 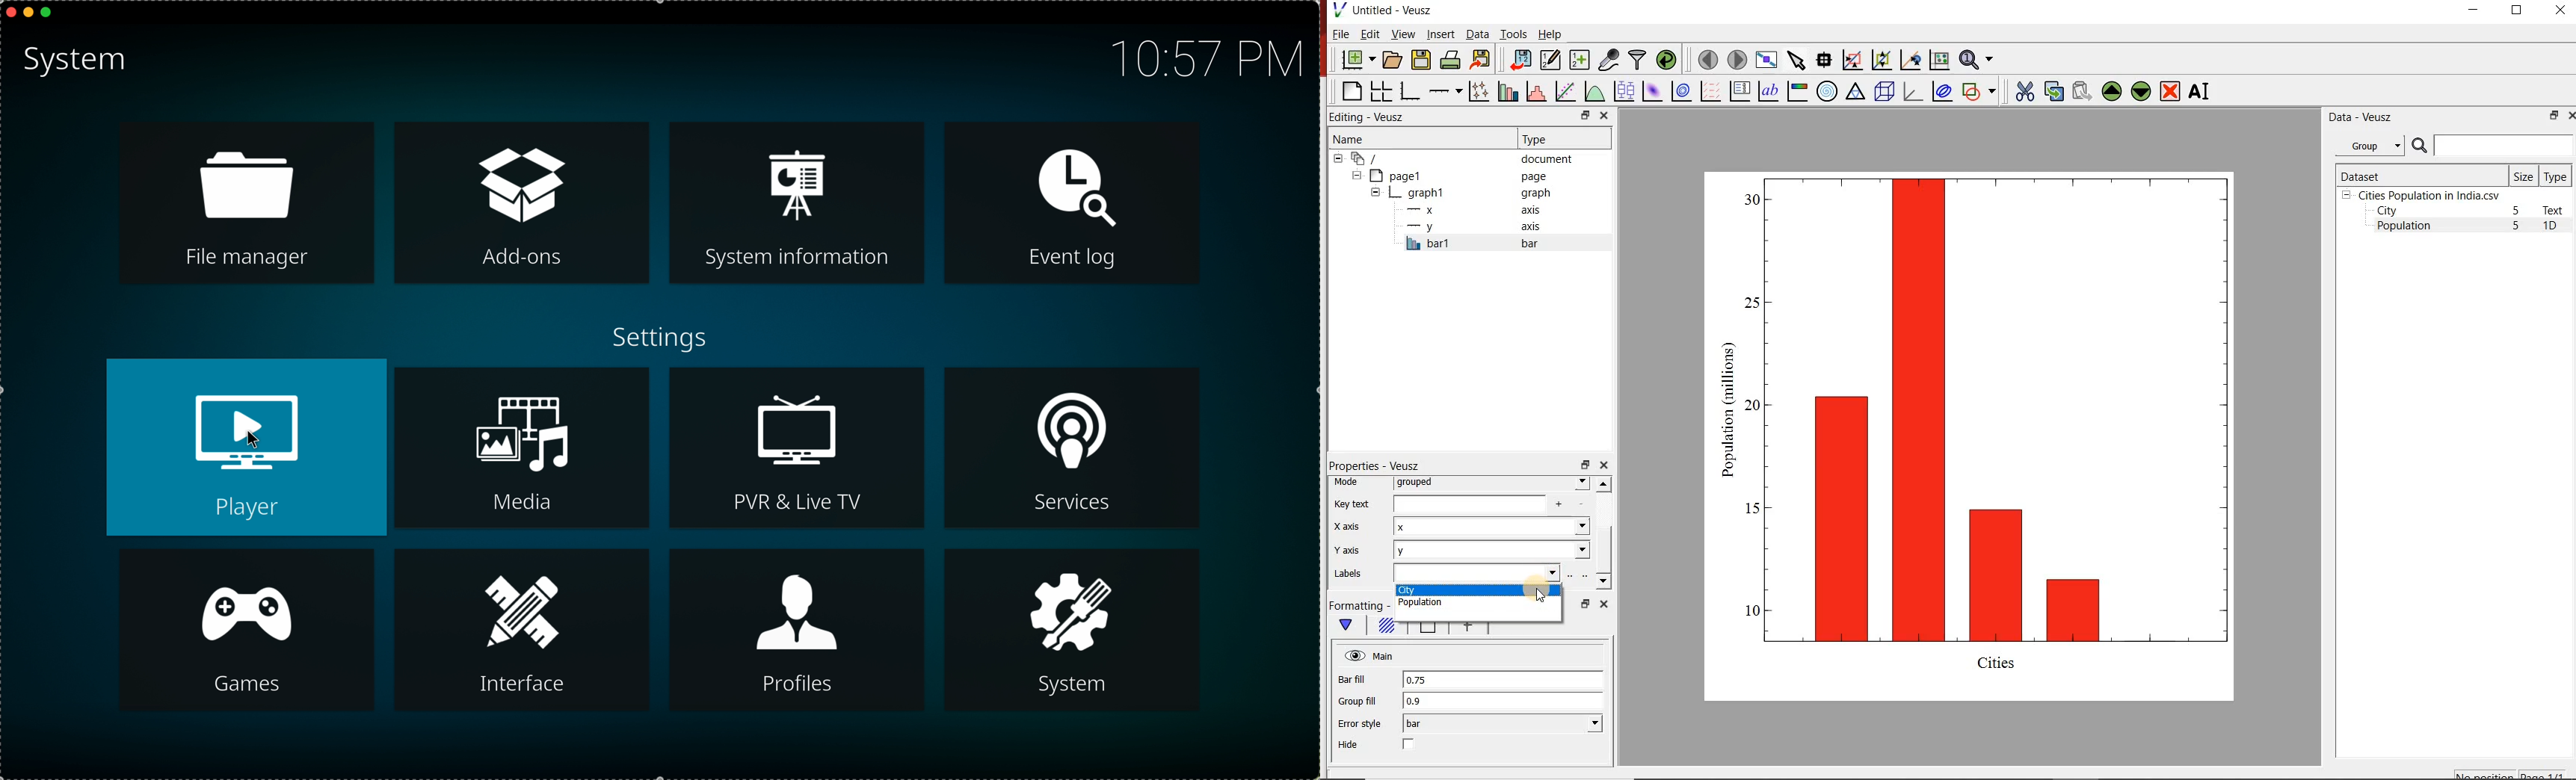 What do you see at coordinates (1200, 56) in the screenshot?
I see `10:57 PM` at bounding box center [1200, 56].